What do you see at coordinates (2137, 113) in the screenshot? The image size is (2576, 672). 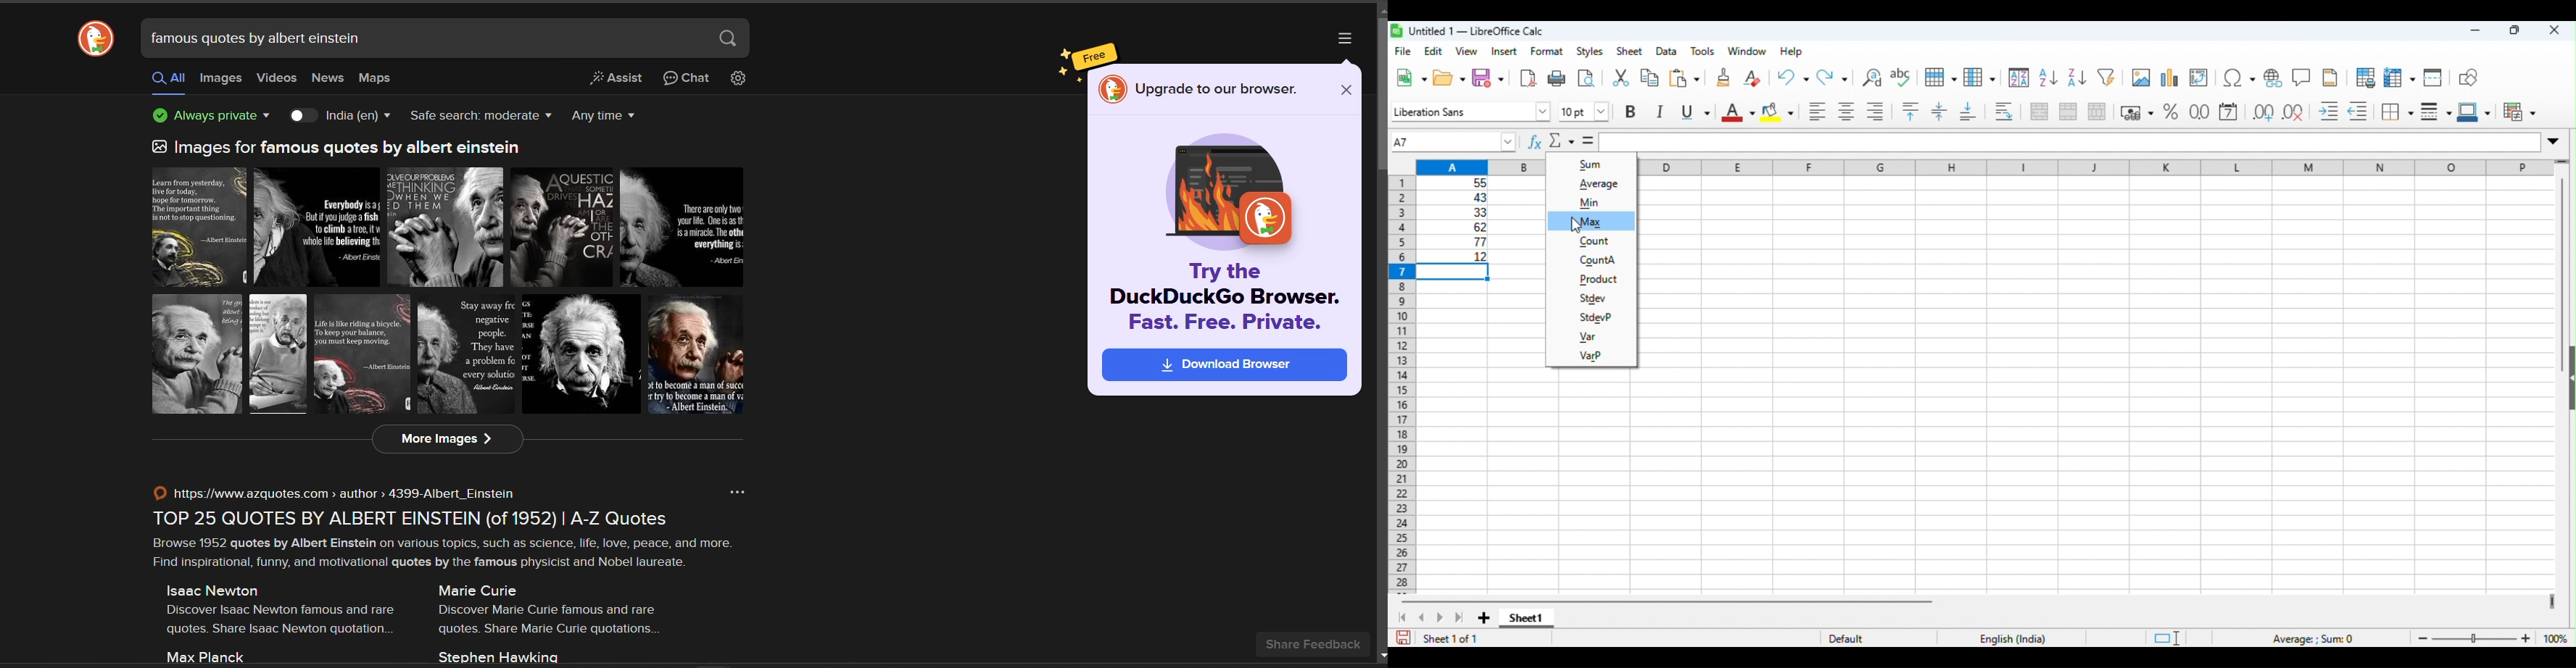 I see `format as currency` at bounding box center [2137, 113].